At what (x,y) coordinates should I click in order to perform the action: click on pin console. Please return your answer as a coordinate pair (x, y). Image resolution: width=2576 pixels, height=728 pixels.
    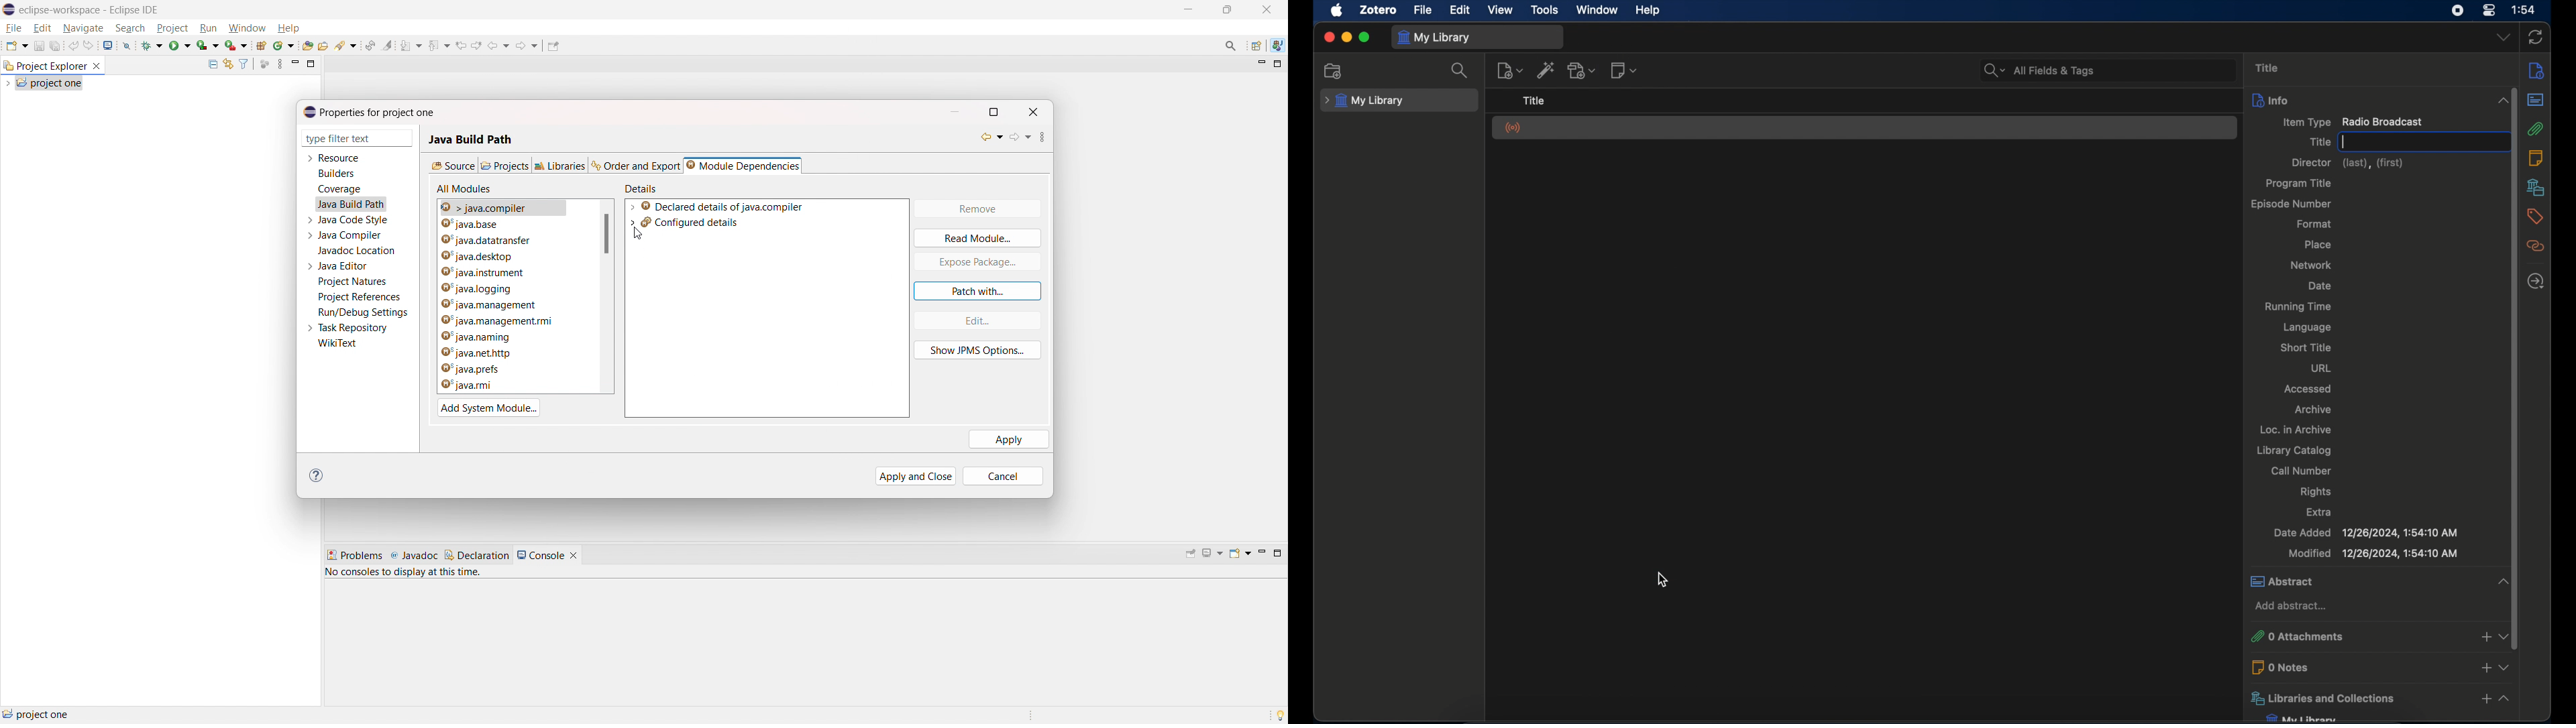
    Looking at the image, I should click on (1191, 554).